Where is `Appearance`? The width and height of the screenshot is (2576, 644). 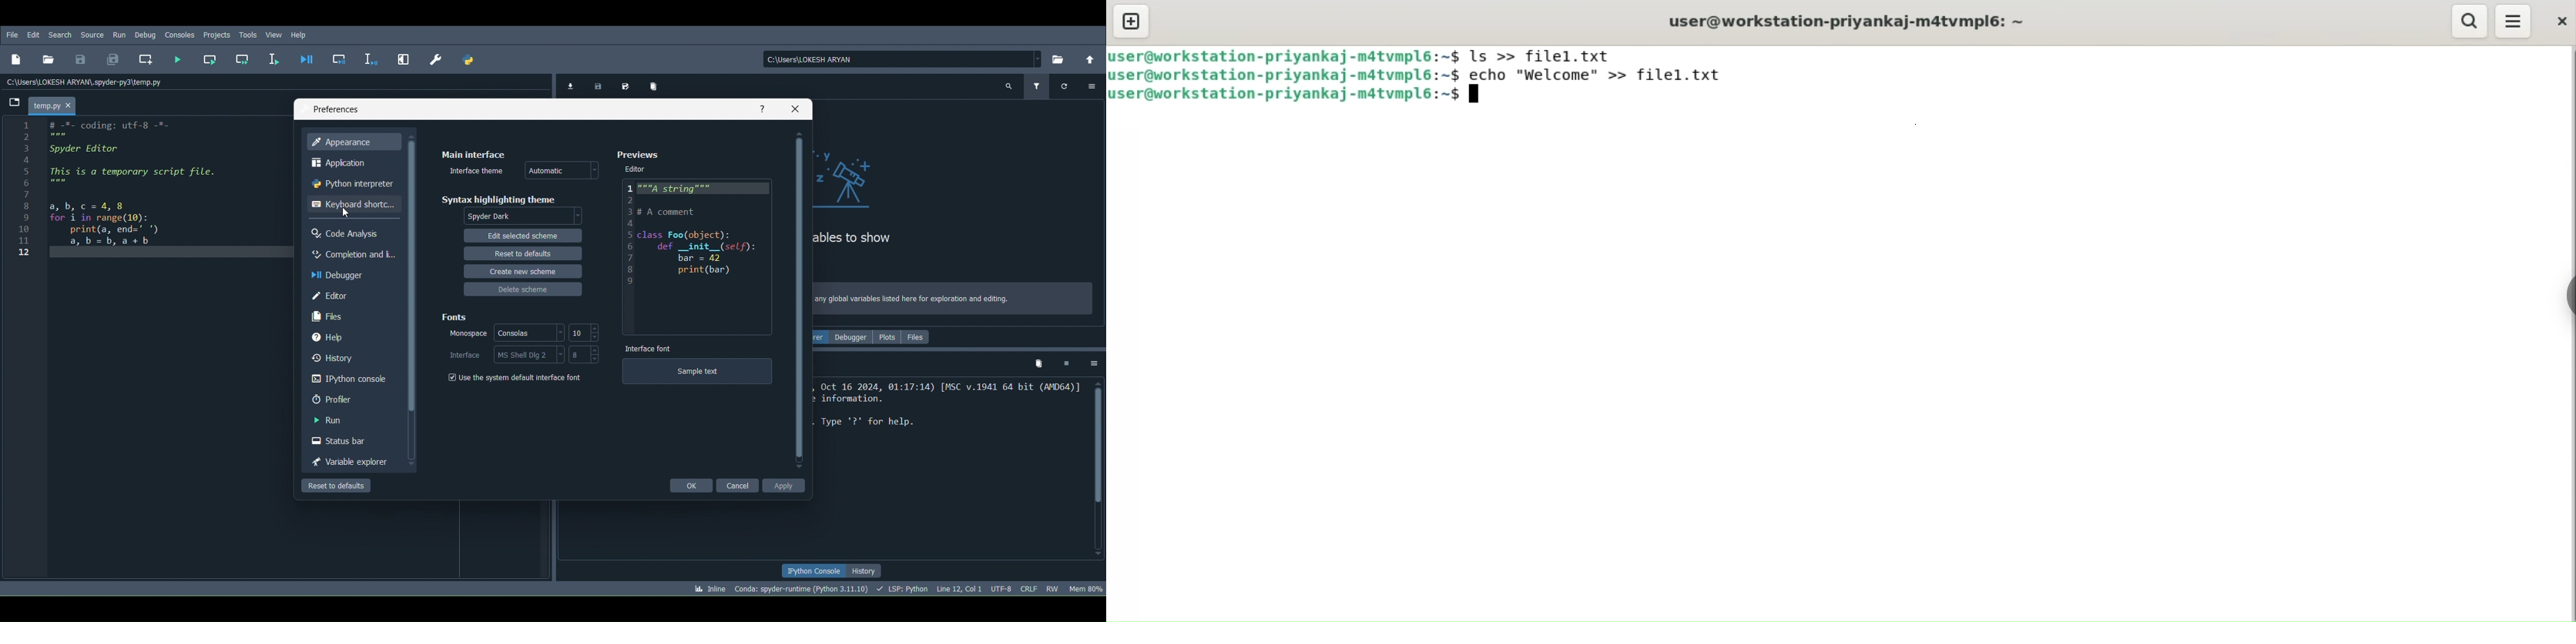 Appearance is located at coordinates (352, 139).